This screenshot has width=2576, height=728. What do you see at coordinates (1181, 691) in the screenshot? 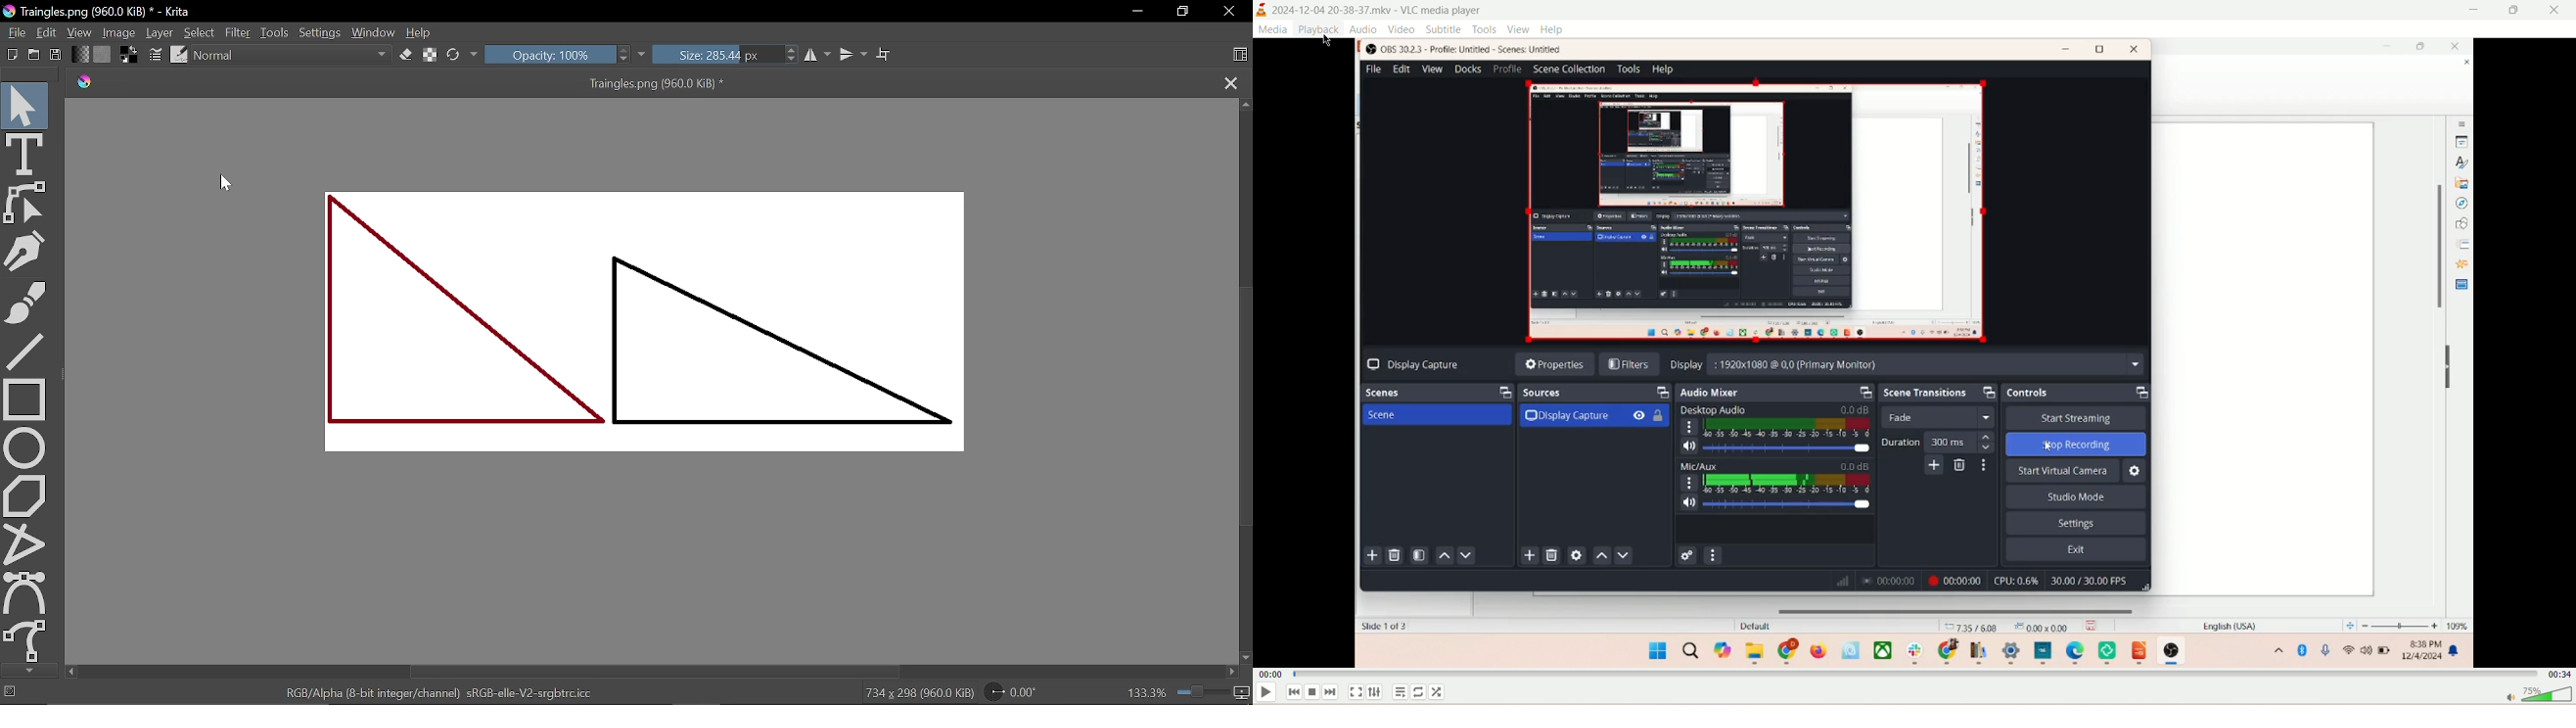
I see `133.3%` at bounding box center [1181, 691].